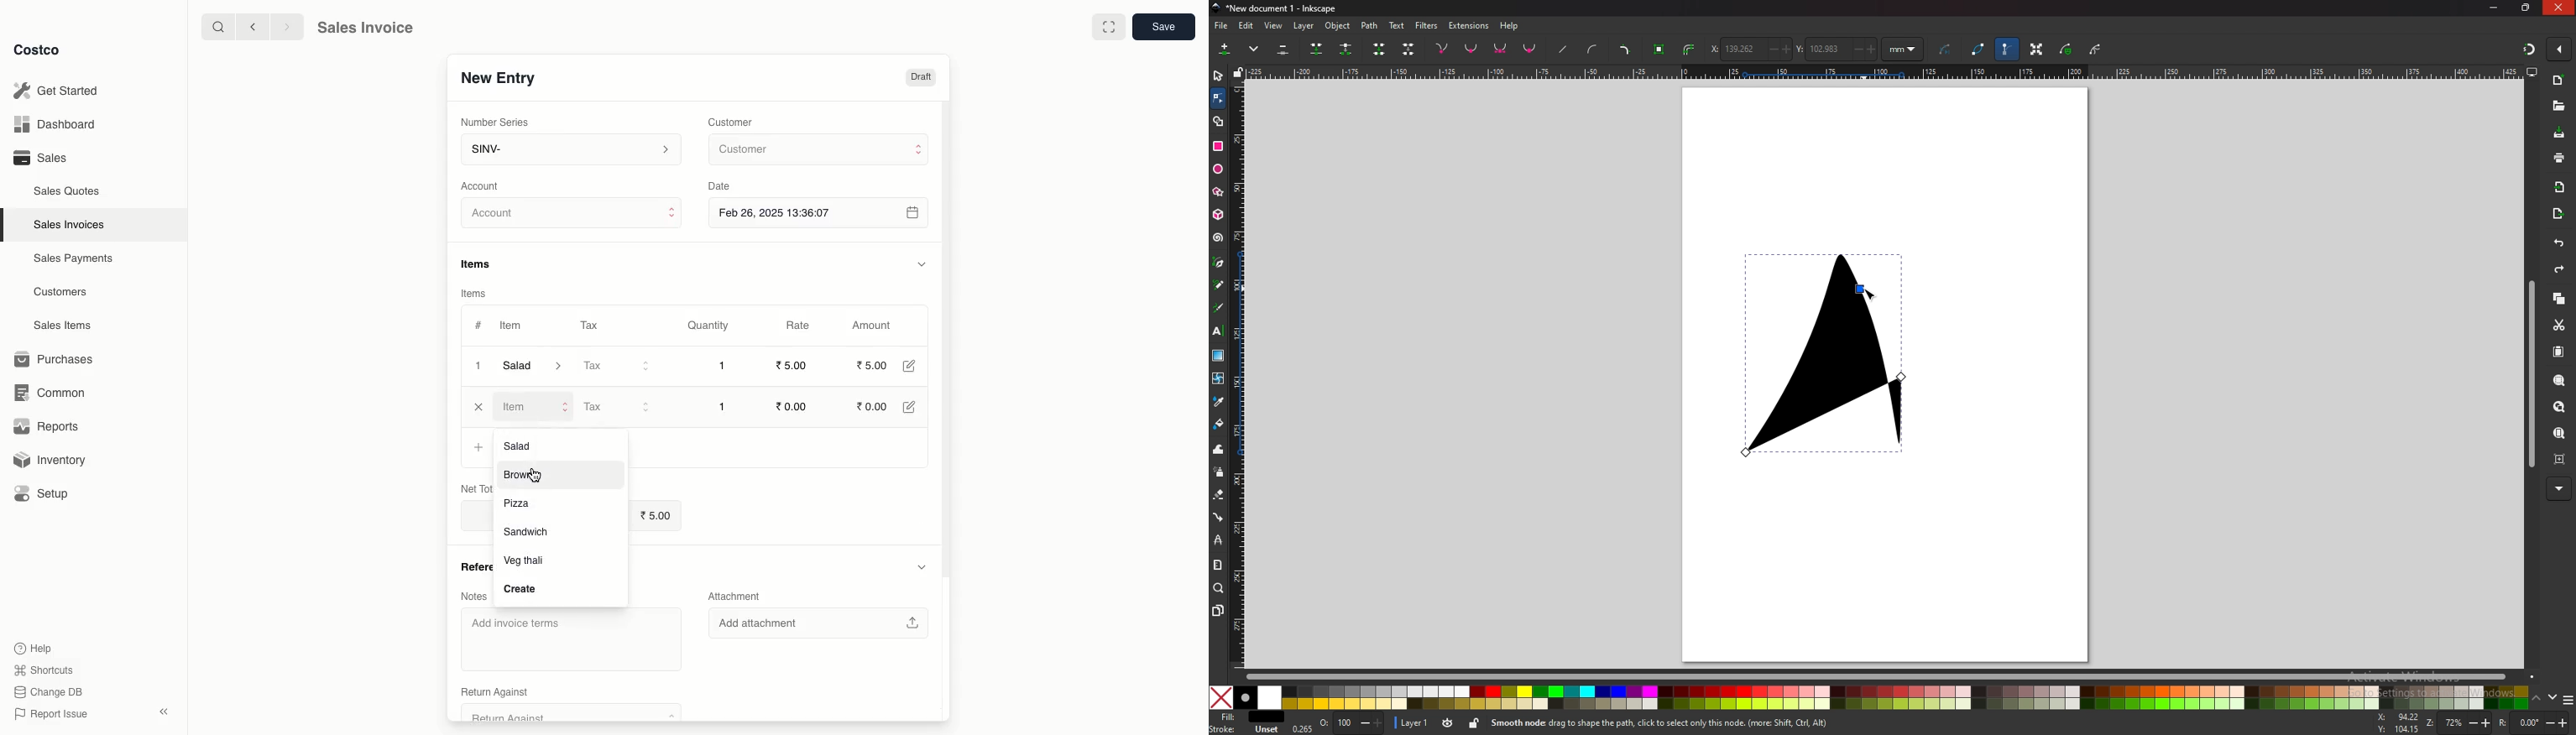 Image resolution: width=2576 pixels, height=756 pixels. Describe the element at coordinates (75, 260) in the screenshot. I see `Sales Payments.` at that location.